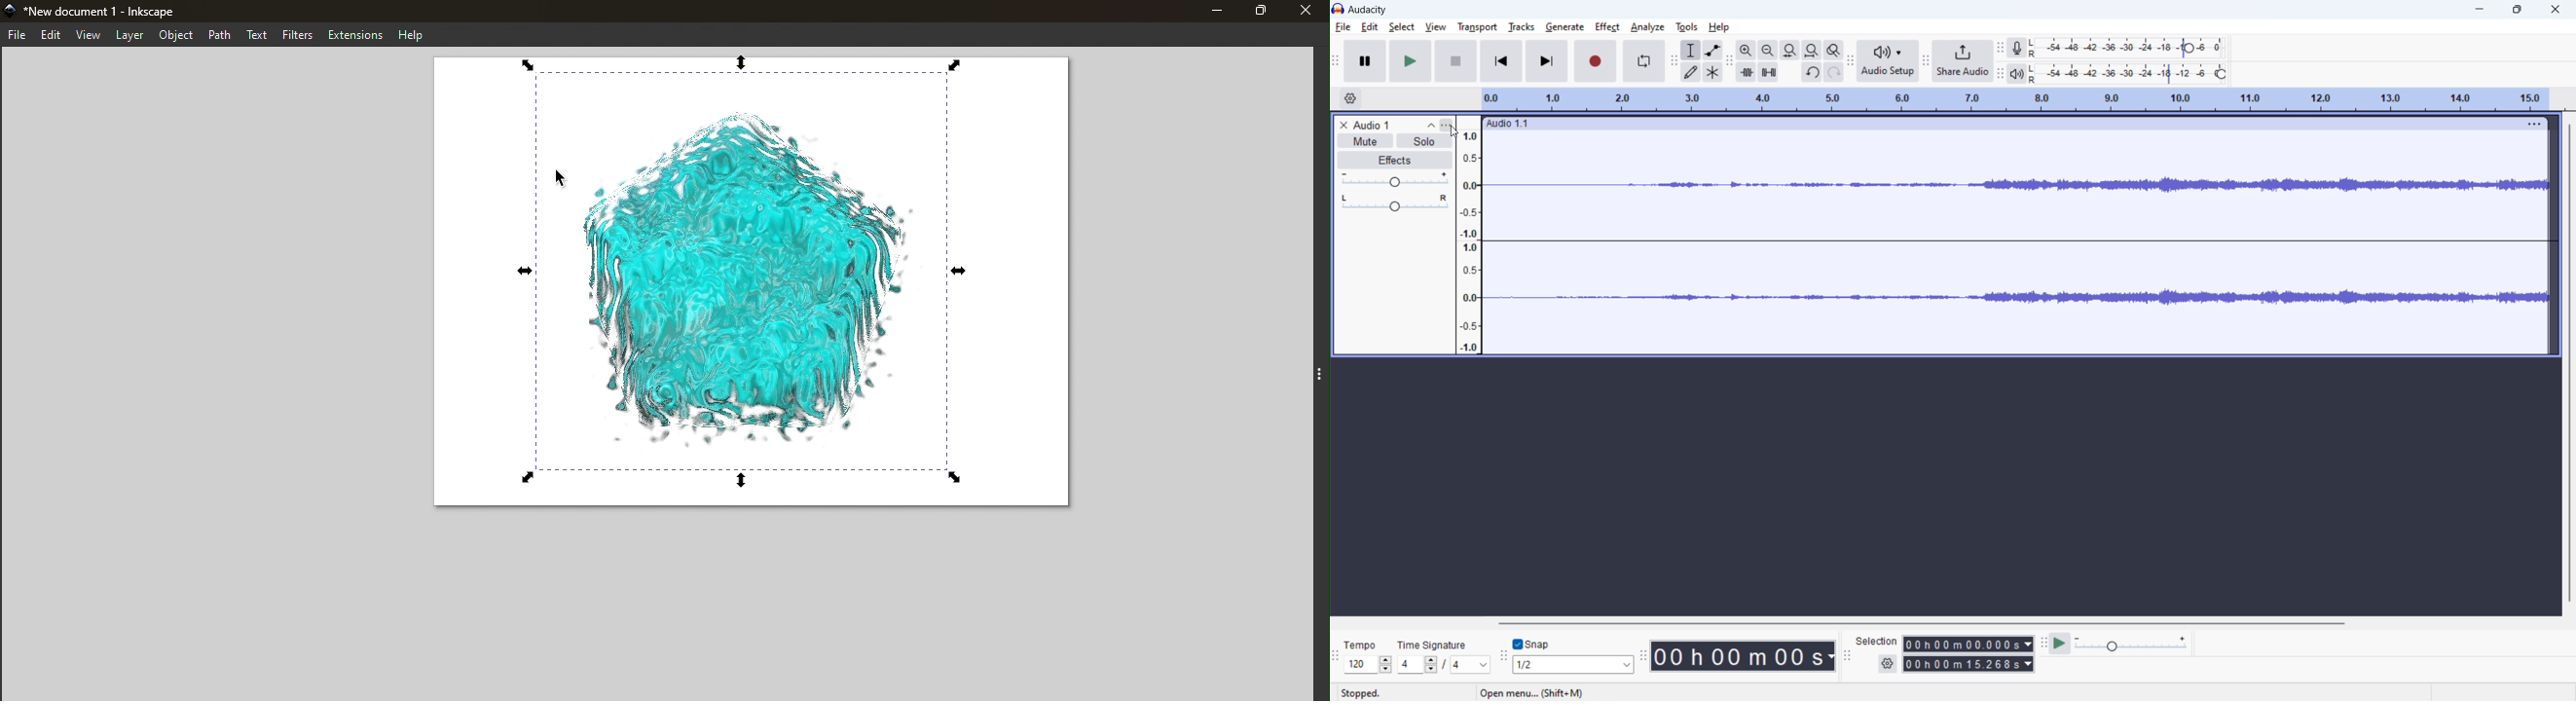 Image resolution: width=2576 pixels, height=728 pixels. I want to click on Object, so click(174, 35).